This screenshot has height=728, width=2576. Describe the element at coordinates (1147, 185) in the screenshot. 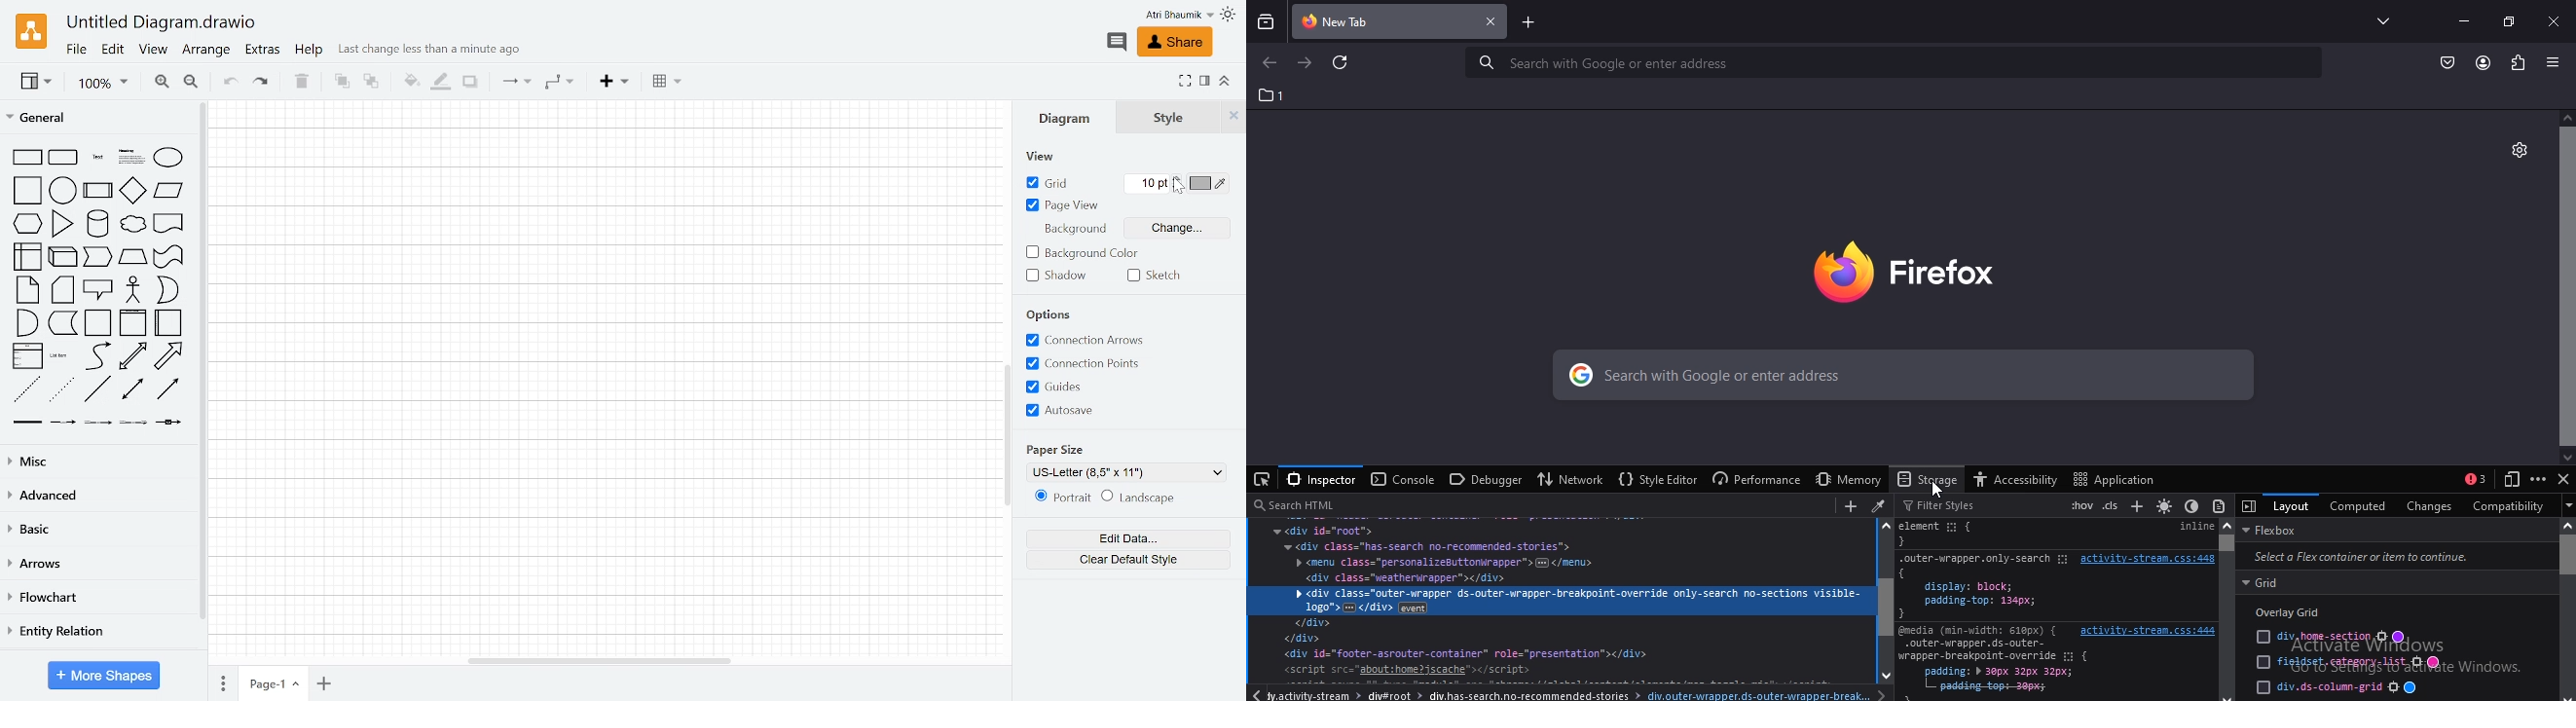

I see `Current grid pts` at that location.